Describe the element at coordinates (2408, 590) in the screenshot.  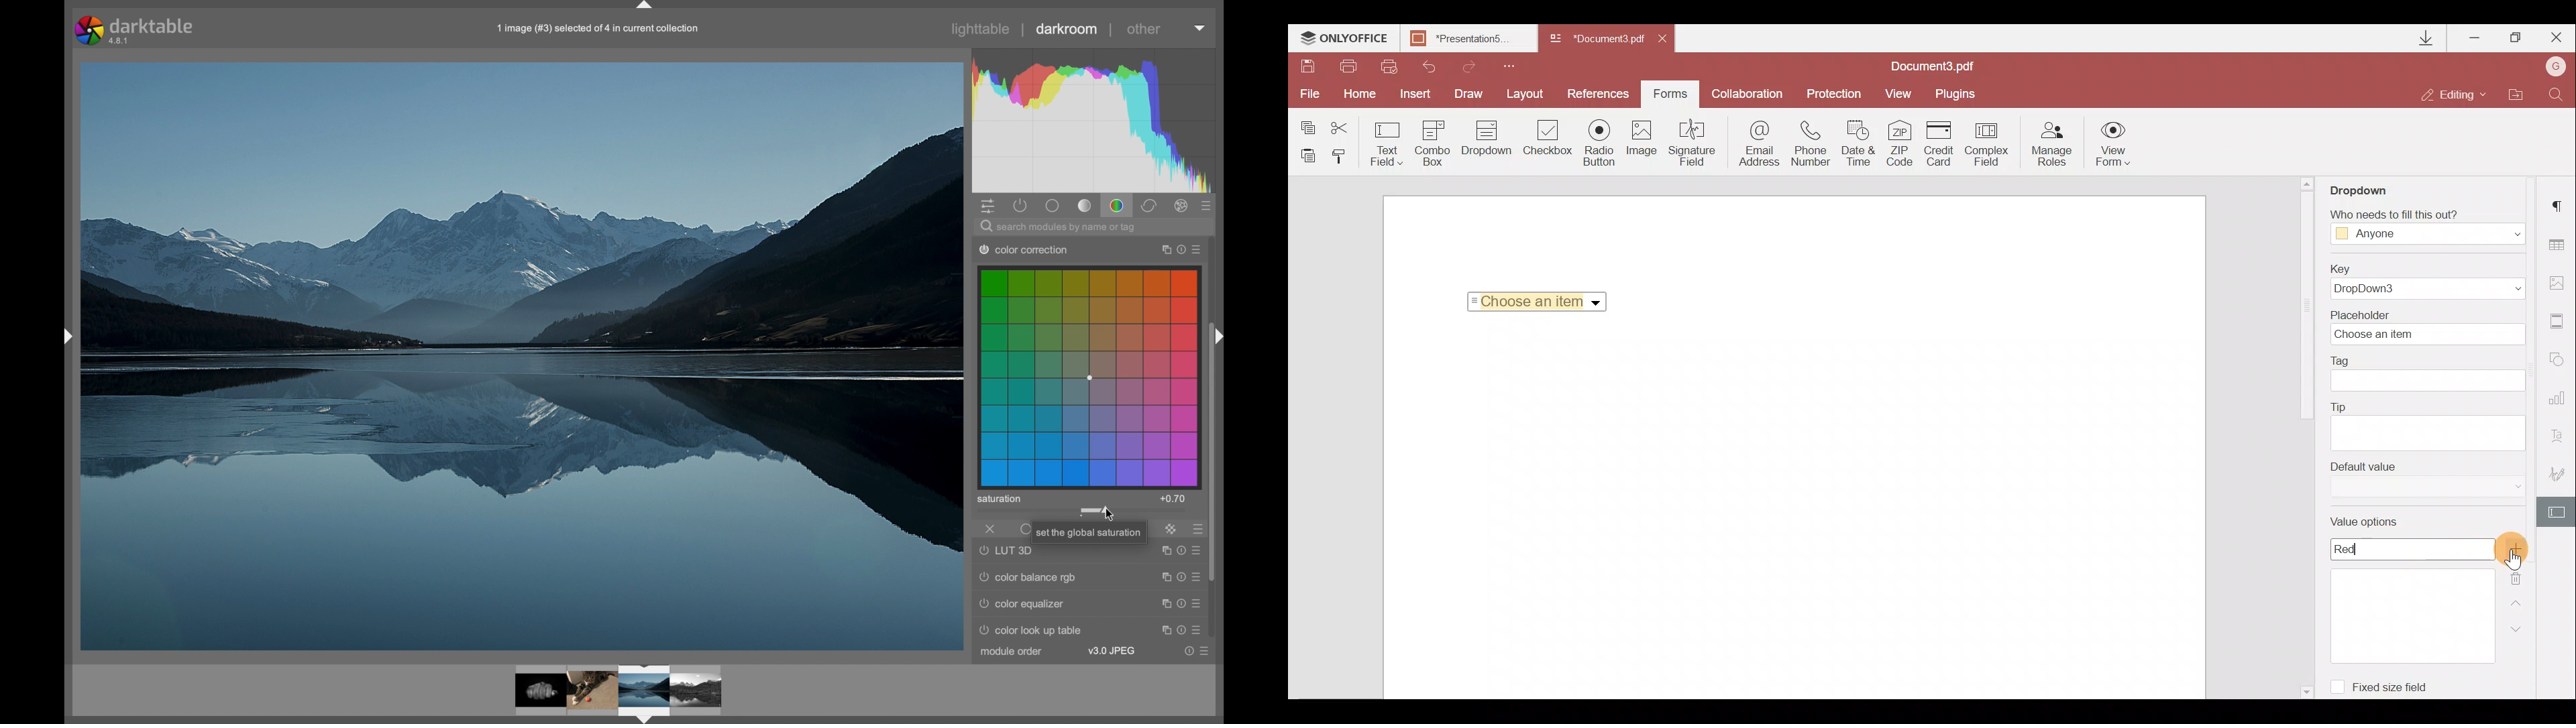
I see `Value options` at that location.